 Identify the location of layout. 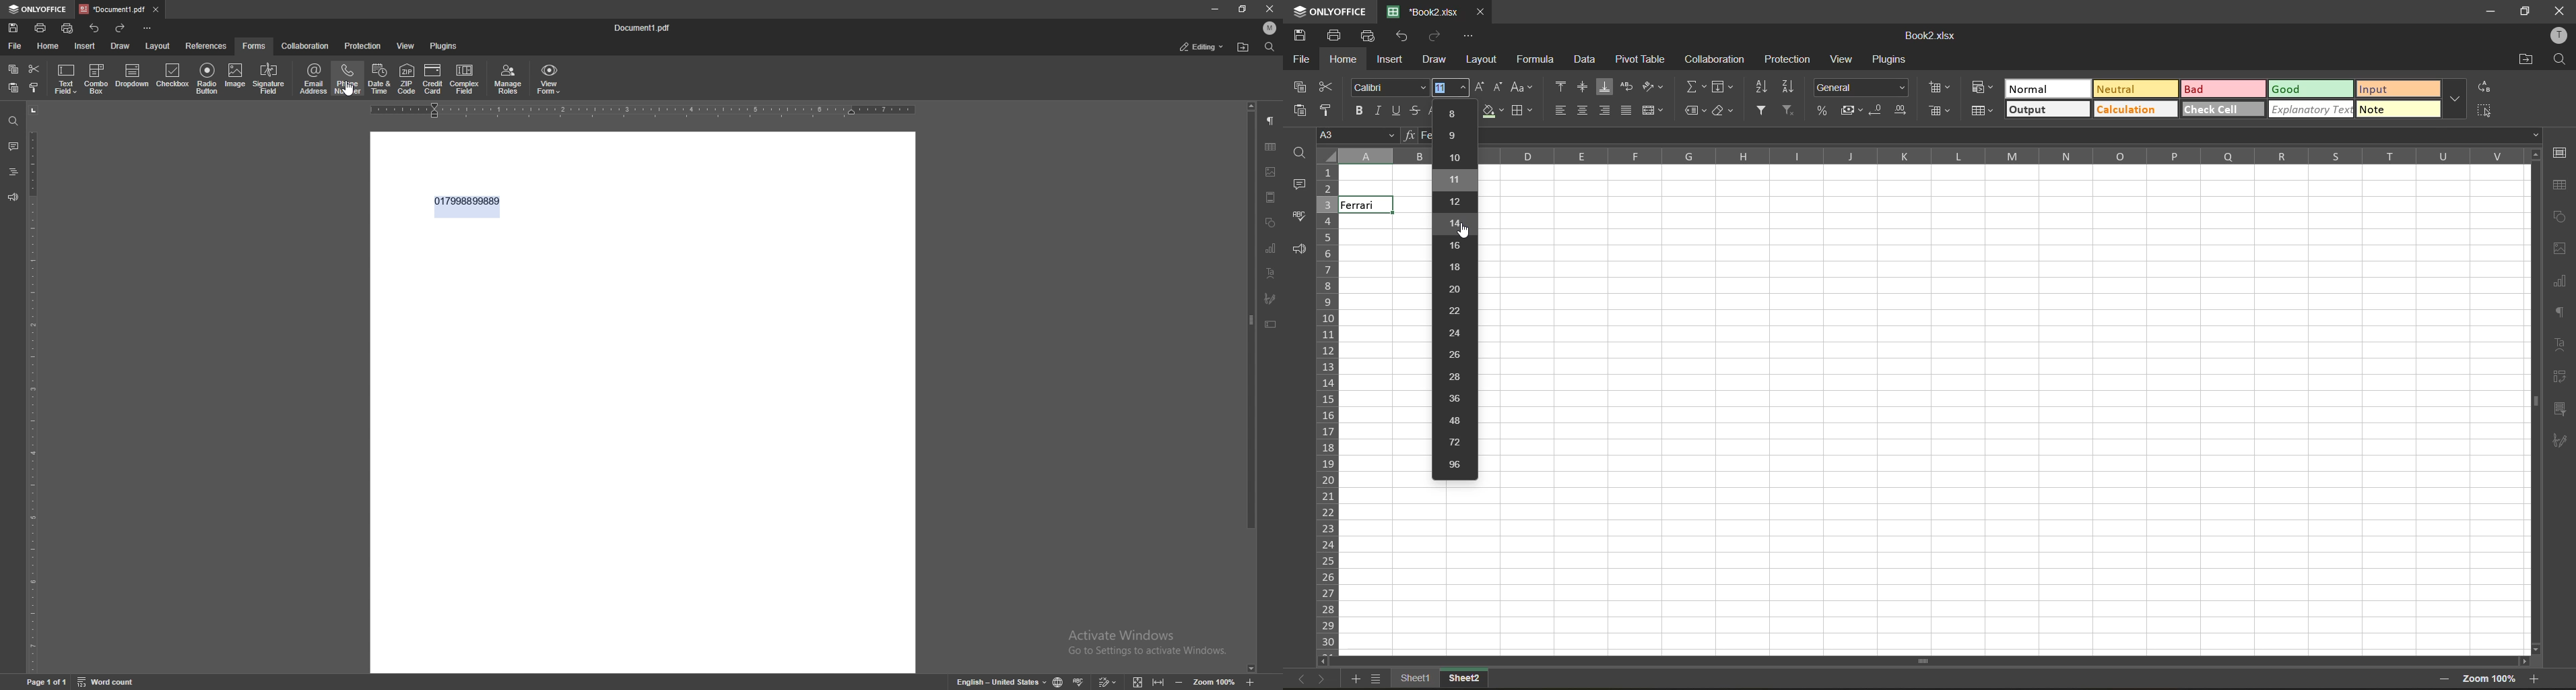
(1482, 59).